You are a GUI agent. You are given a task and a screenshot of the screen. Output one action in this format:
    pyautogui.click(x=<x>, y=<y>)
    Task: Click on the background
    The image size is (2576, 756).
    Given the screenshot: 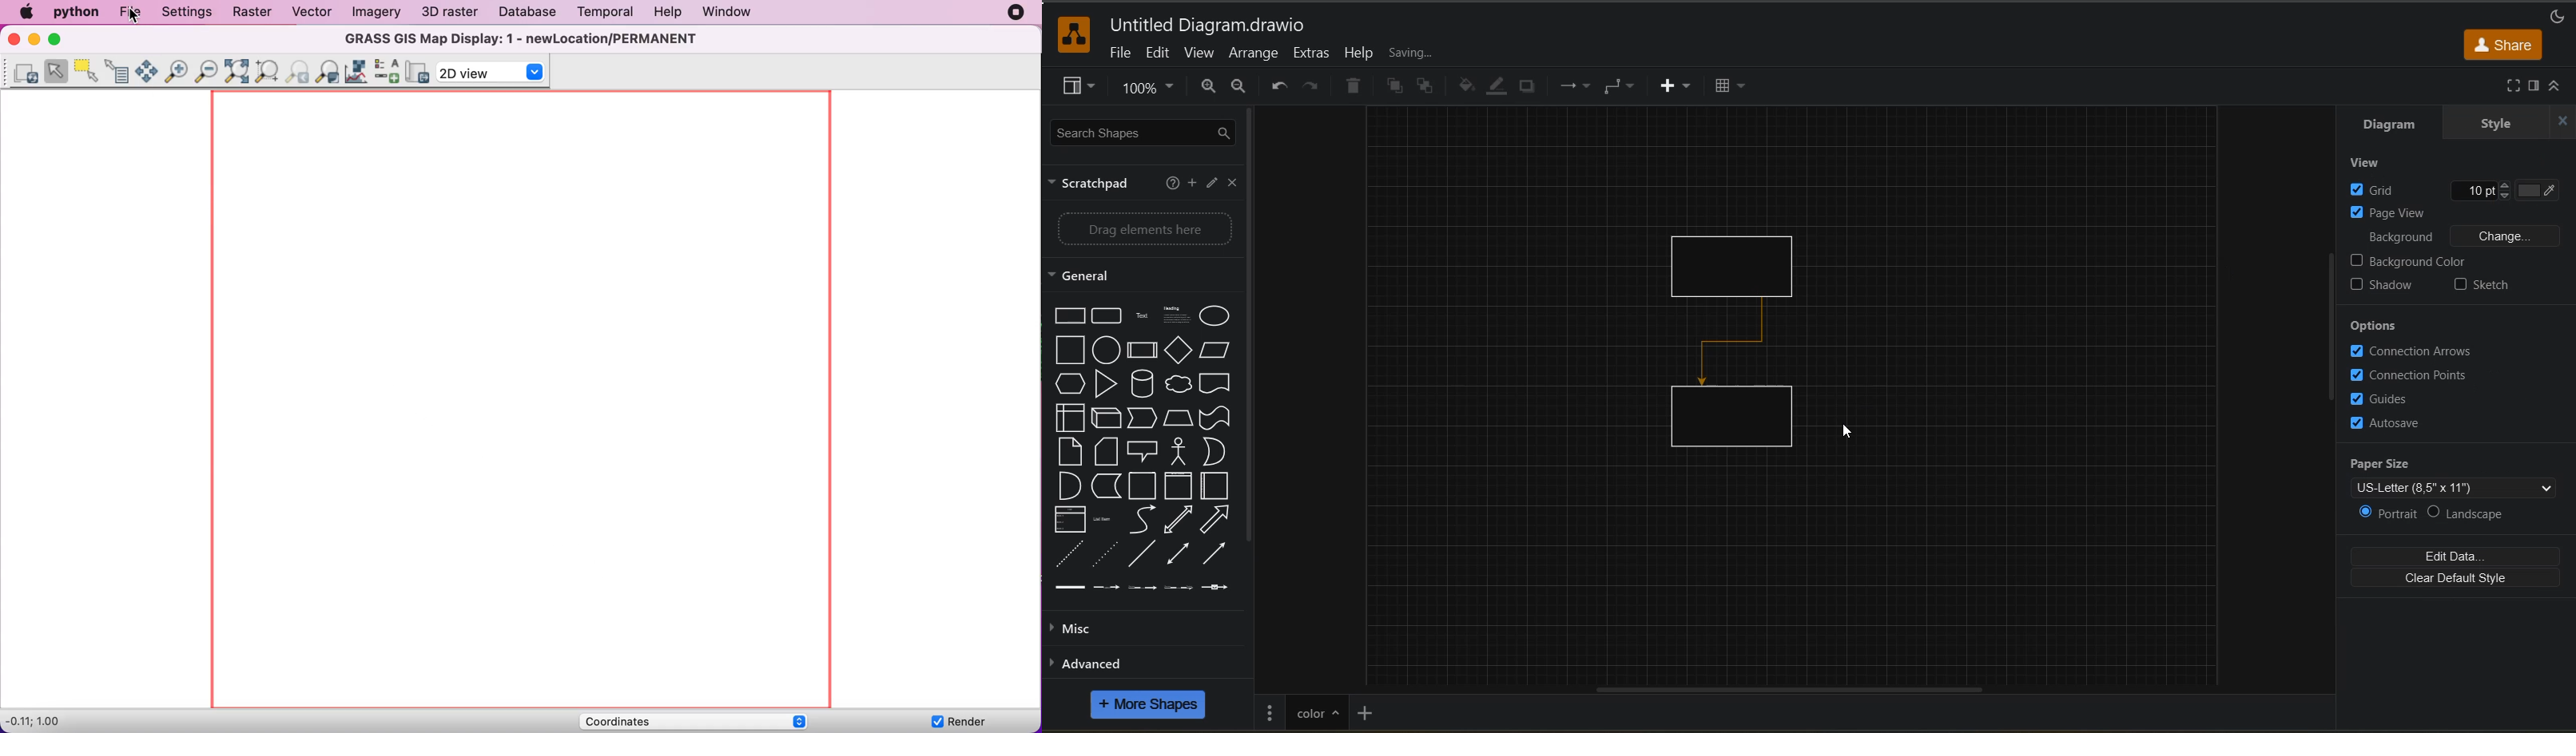 What is the action you would take?
    pyautogui.click(x=2401, y=235)
    